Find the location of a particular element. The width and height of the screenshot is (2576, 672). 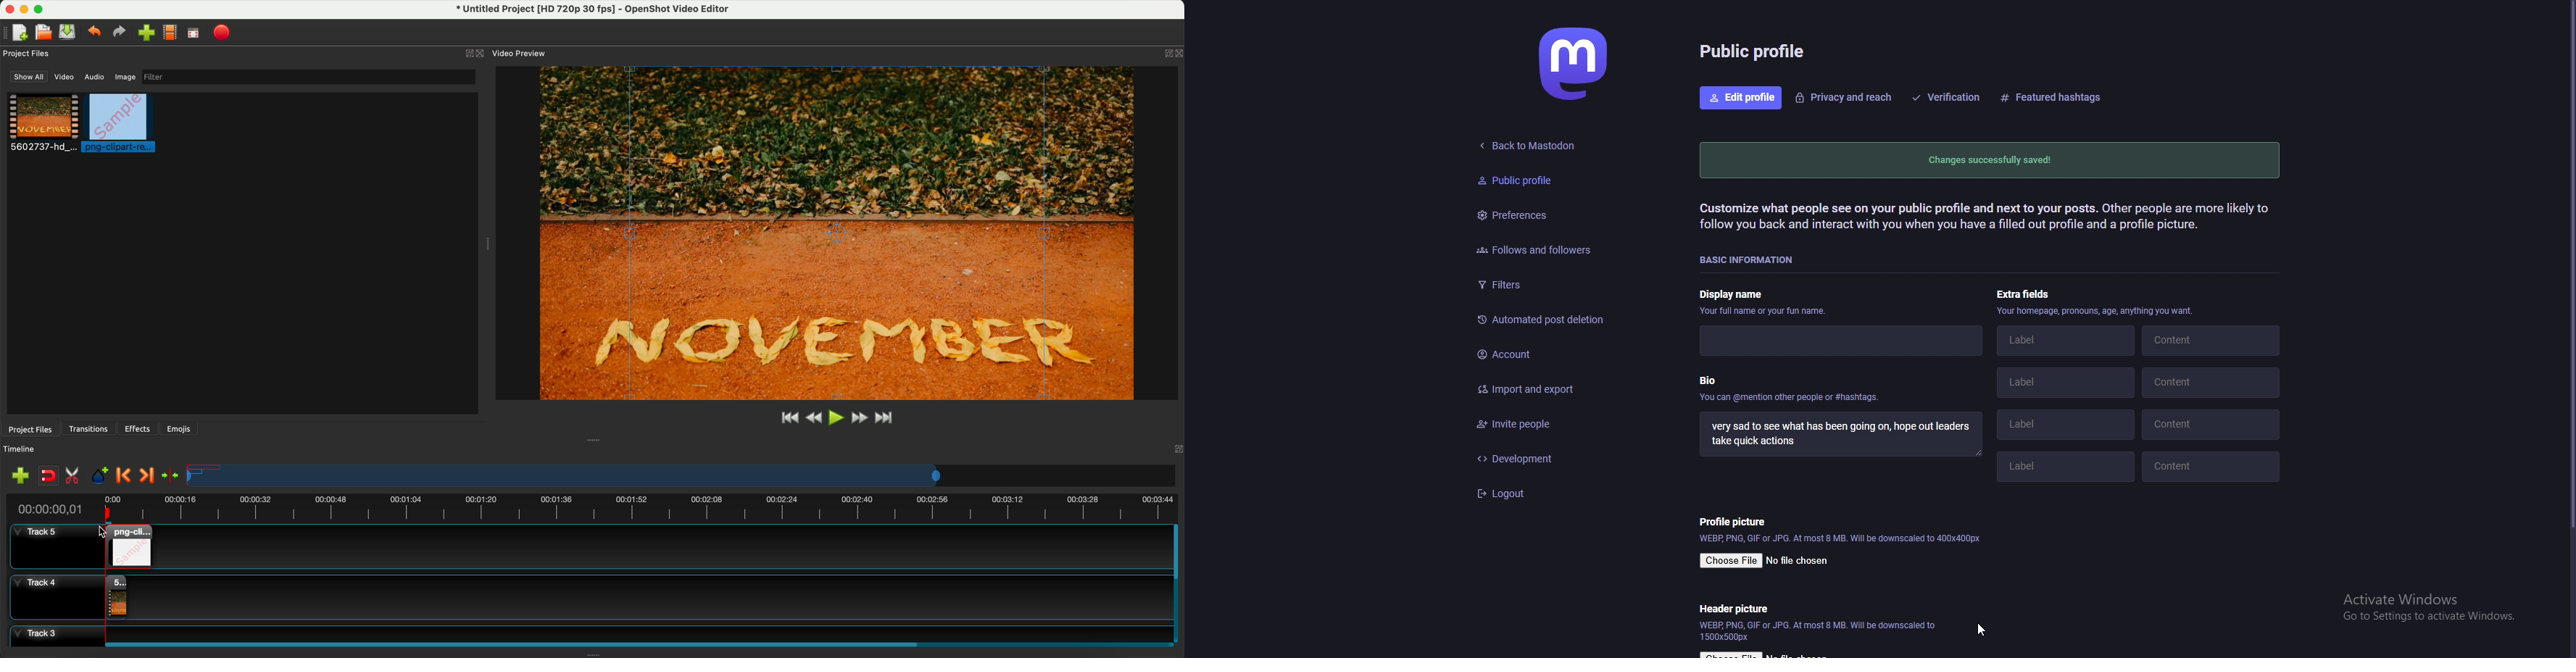

content is located at coordinates (2210, 465).